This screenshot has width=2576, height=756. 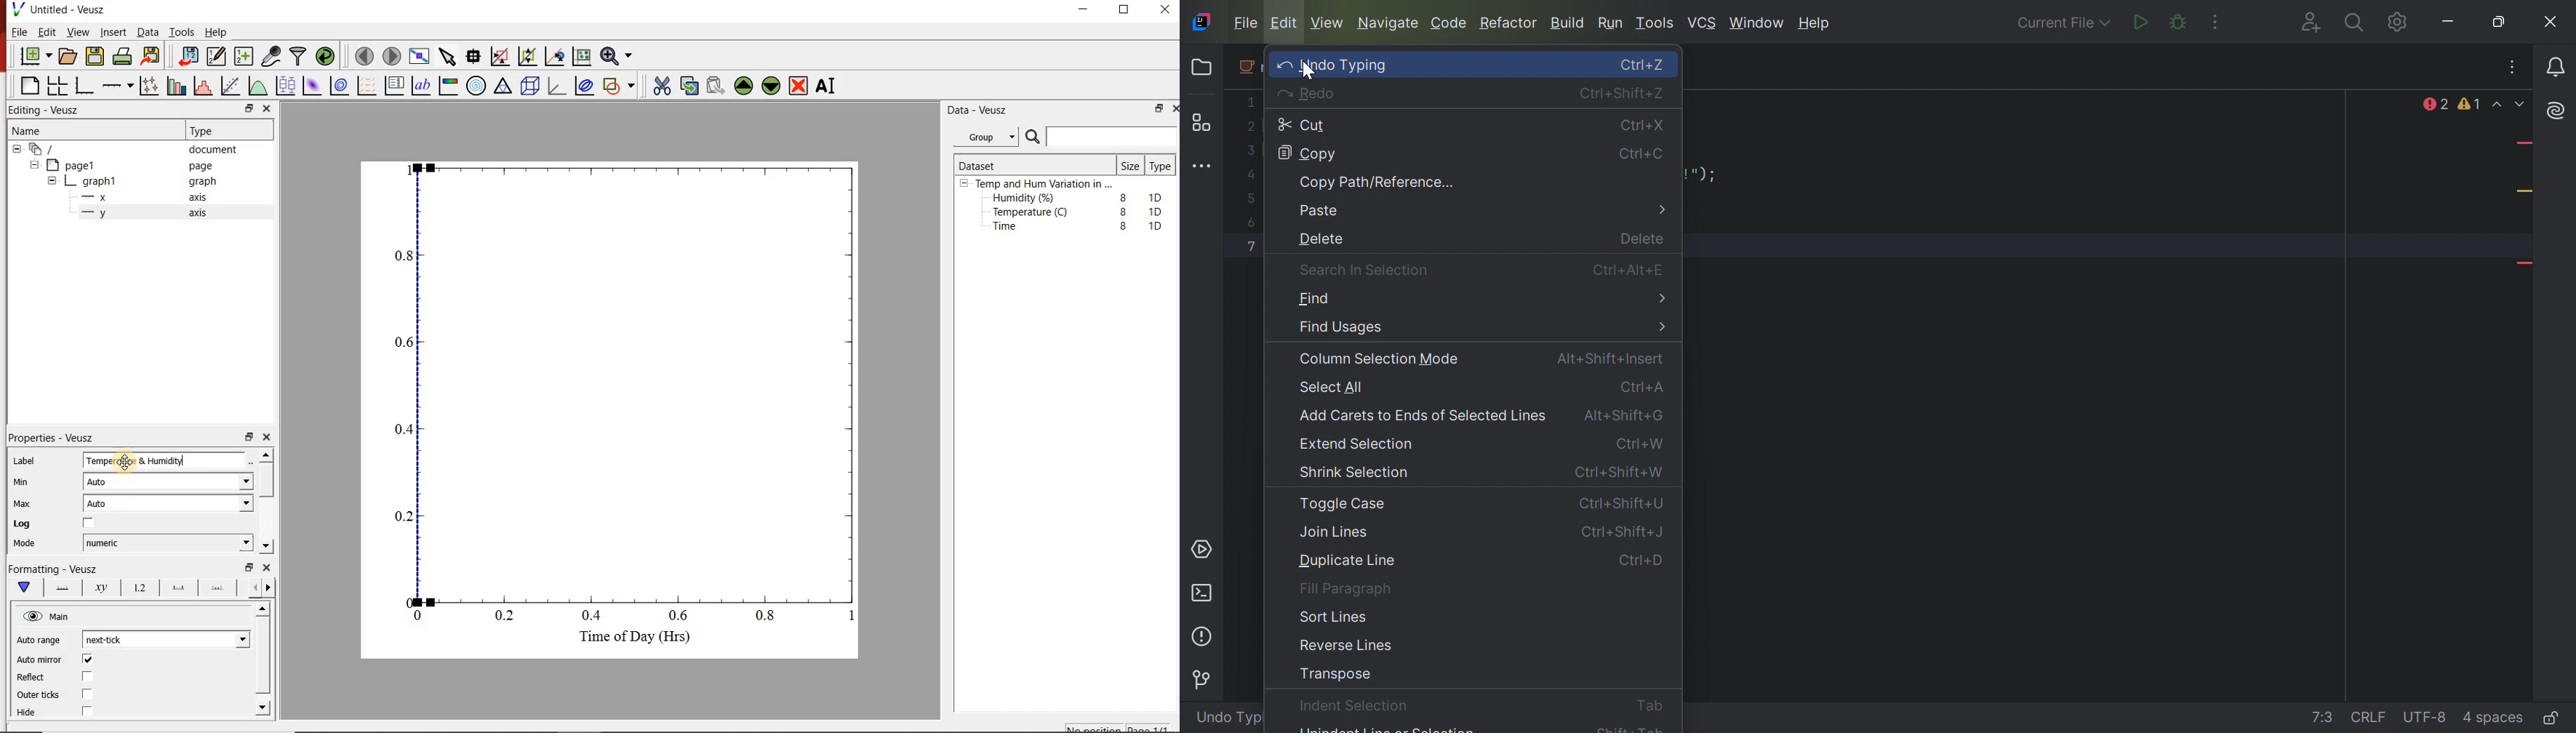 What do you see at coordinates (555, 56) in the screenshot?
I see `click to recenter graph axes` at bounding box center [555, 56].